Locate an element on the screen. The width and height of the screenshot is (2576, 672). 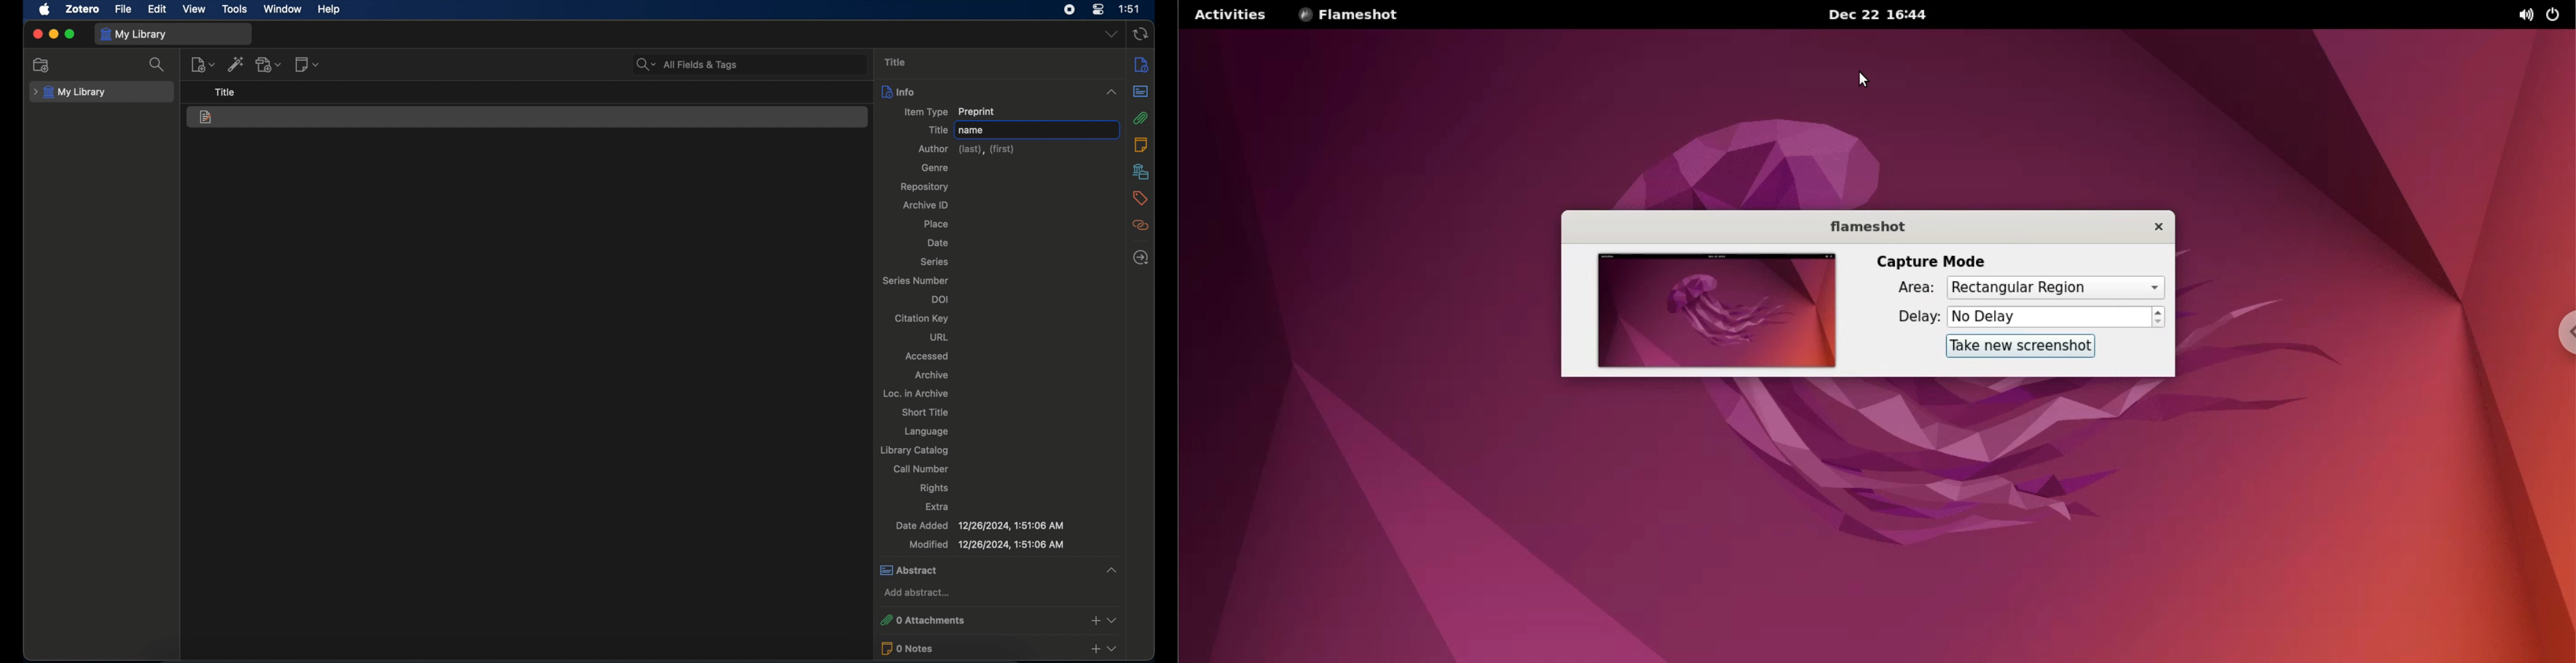
accessed is located at coordinates (927, 356).